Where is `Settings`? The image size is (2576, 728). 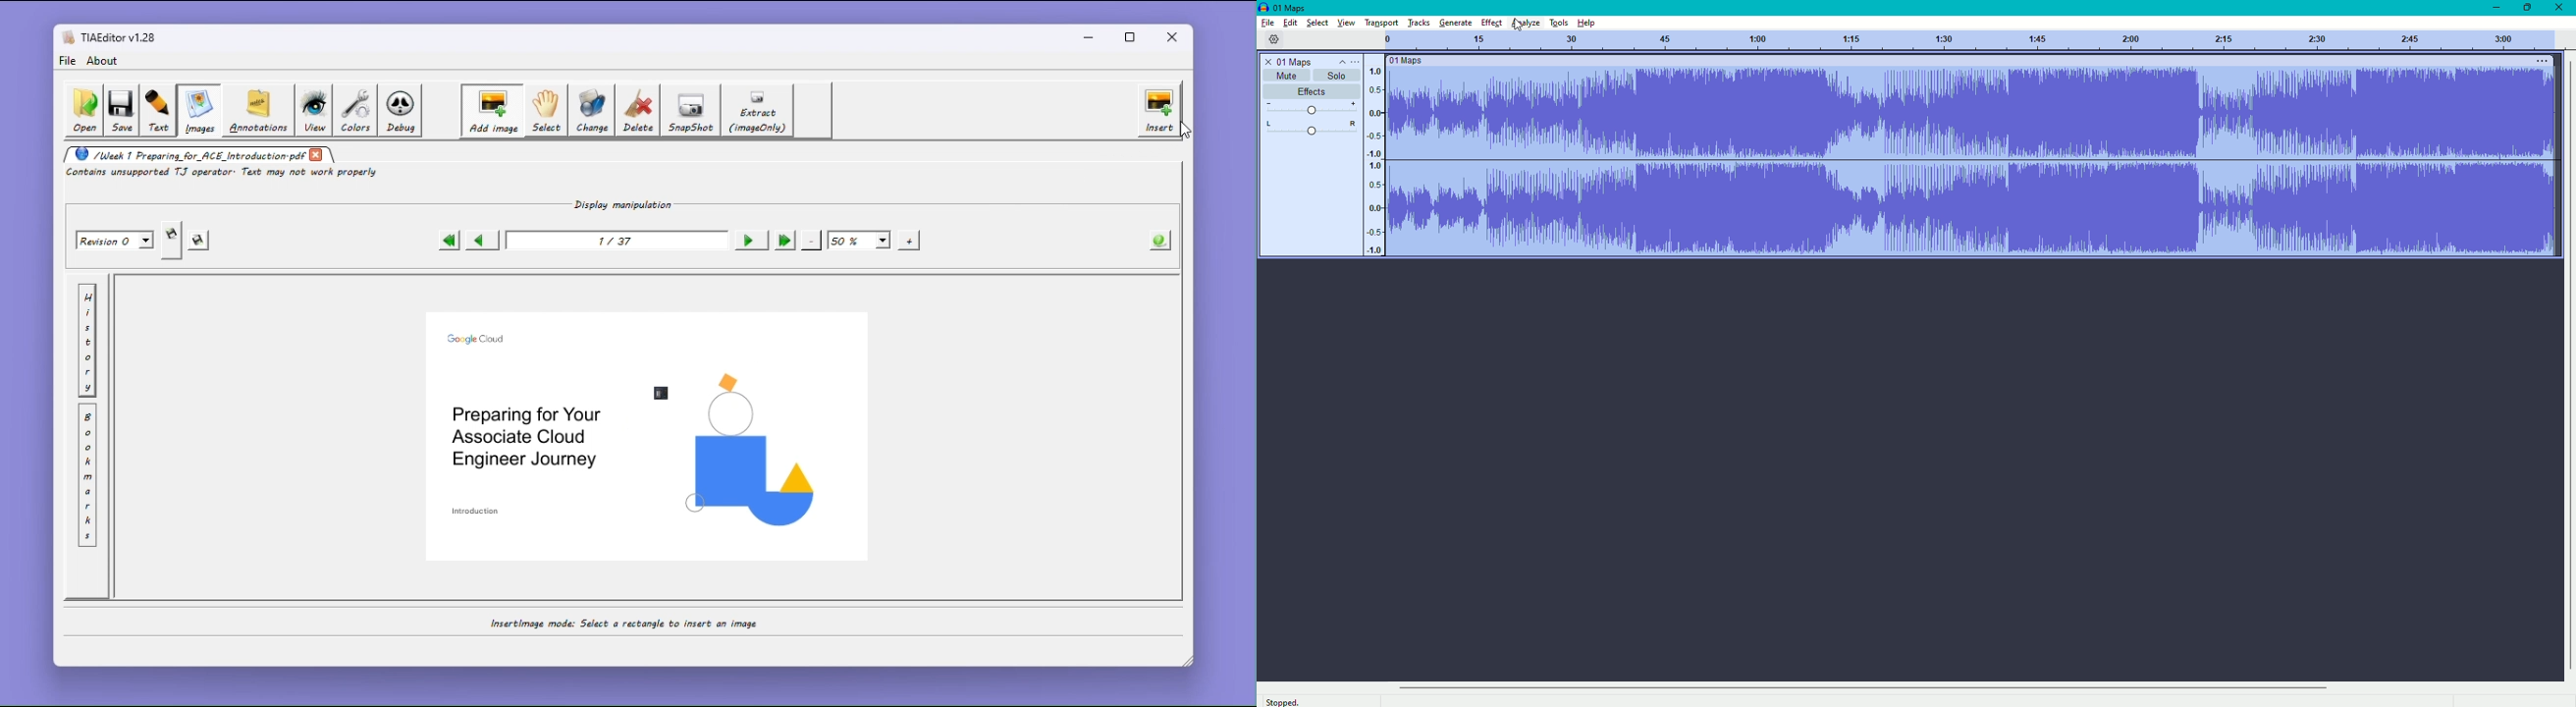 Settings is located at coordinates (1273, 39).